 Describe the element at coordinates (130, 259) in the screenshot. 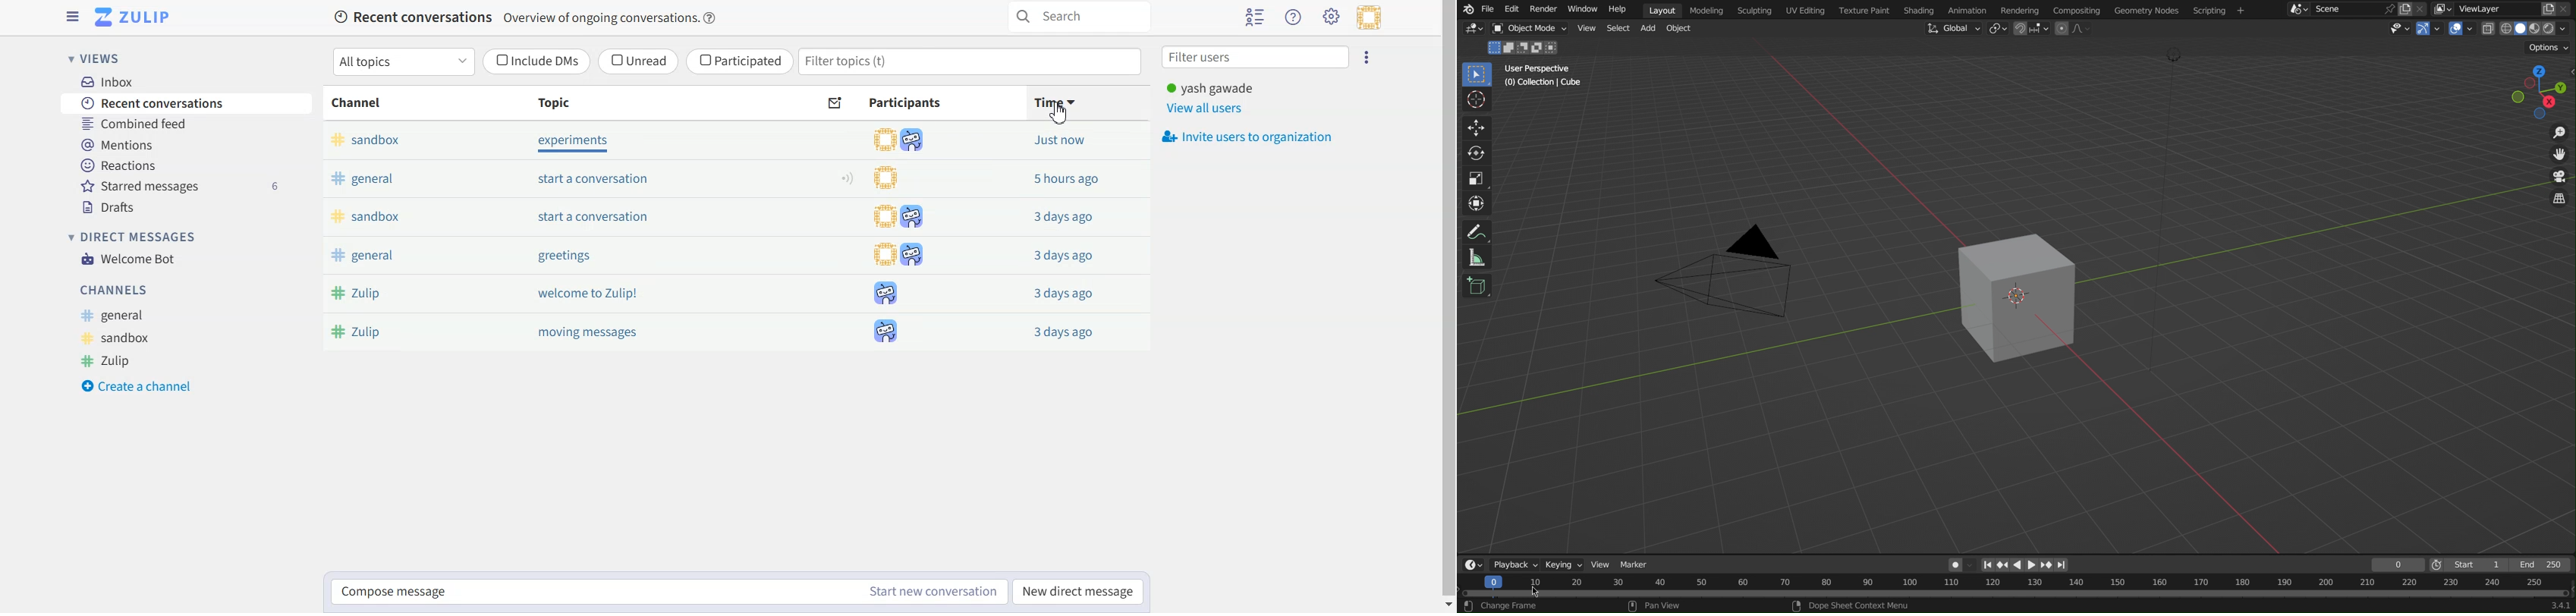

I see `Welcome Bot` at that location.